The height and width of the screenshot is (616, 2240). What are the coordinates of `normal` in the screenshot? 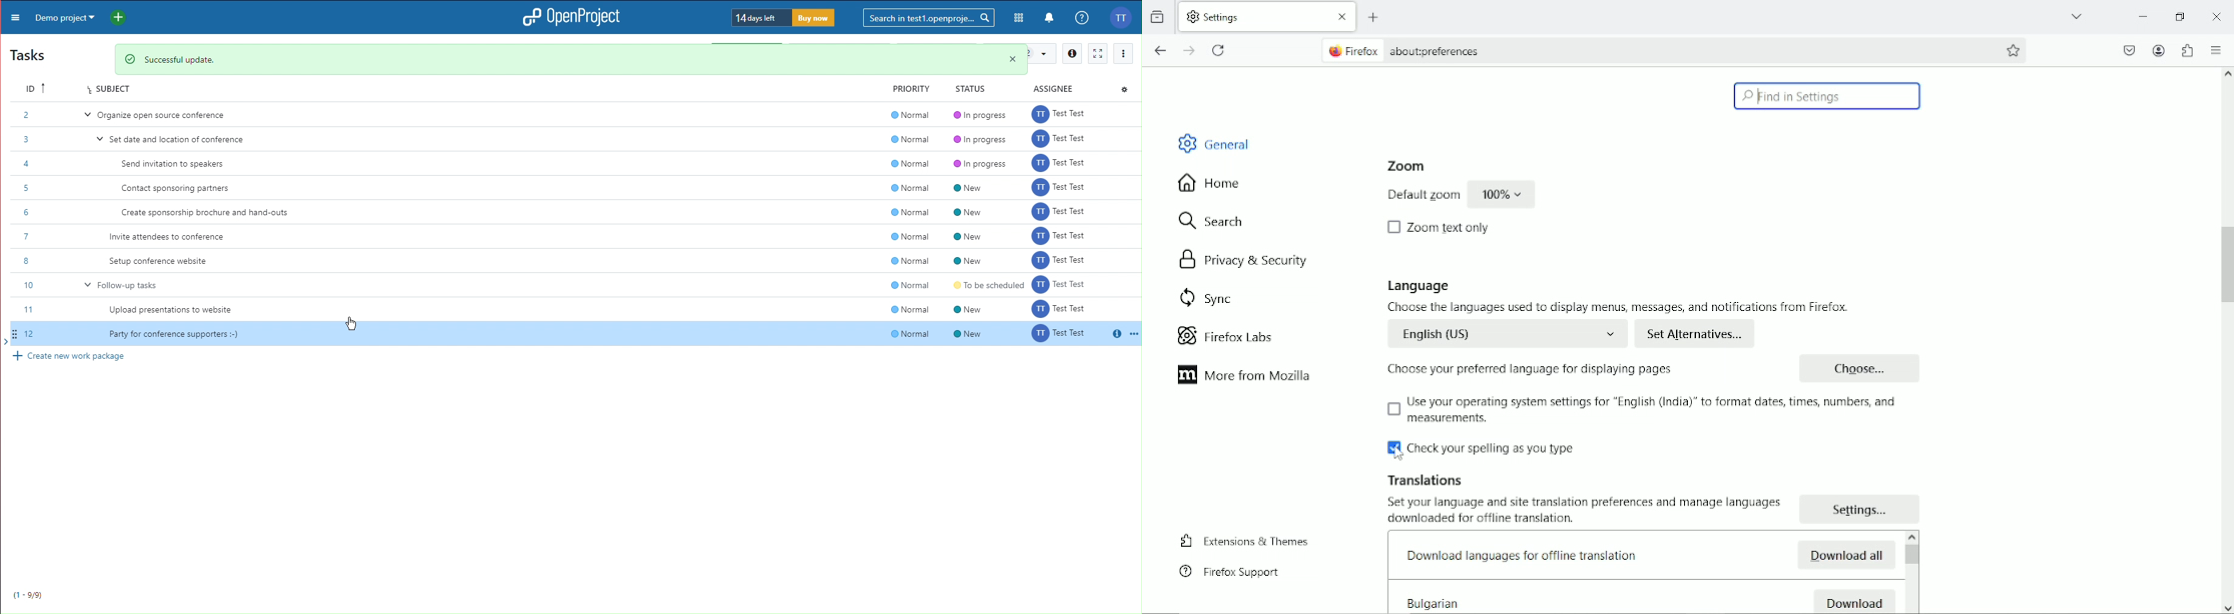 It's located at (898, 224).